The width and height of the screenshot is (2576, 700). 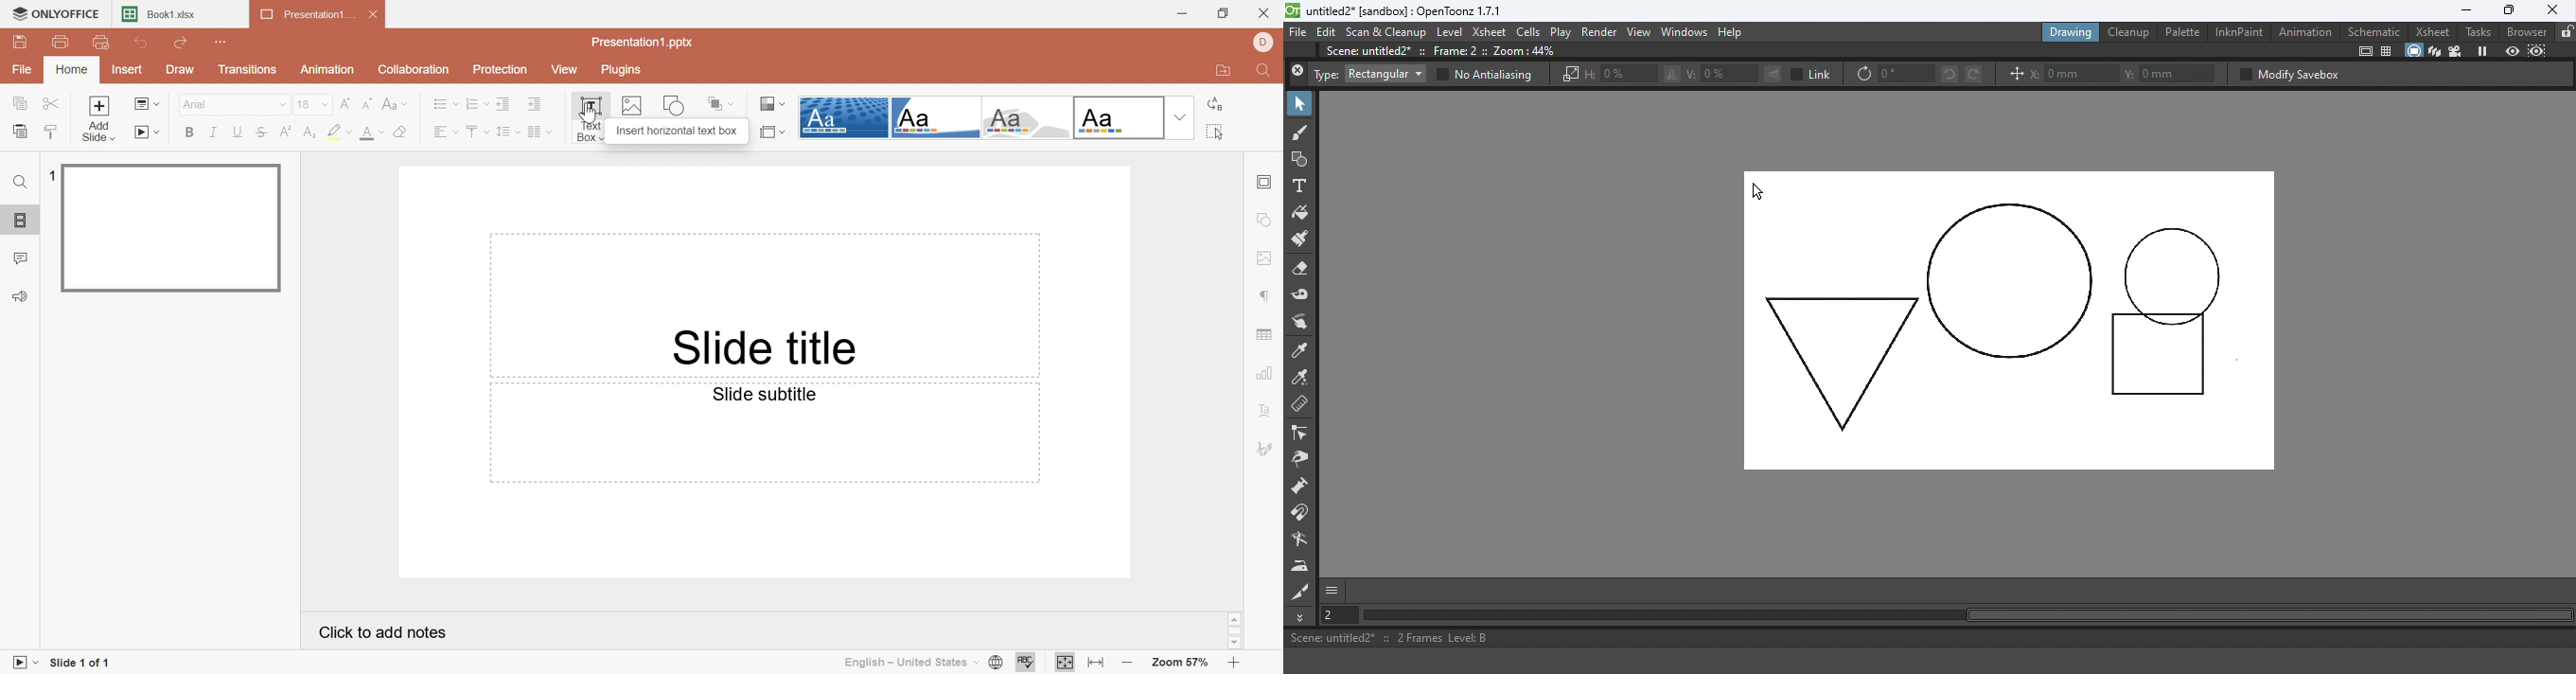 I want to click on Slide subtitle, so click(x=765, y=395).